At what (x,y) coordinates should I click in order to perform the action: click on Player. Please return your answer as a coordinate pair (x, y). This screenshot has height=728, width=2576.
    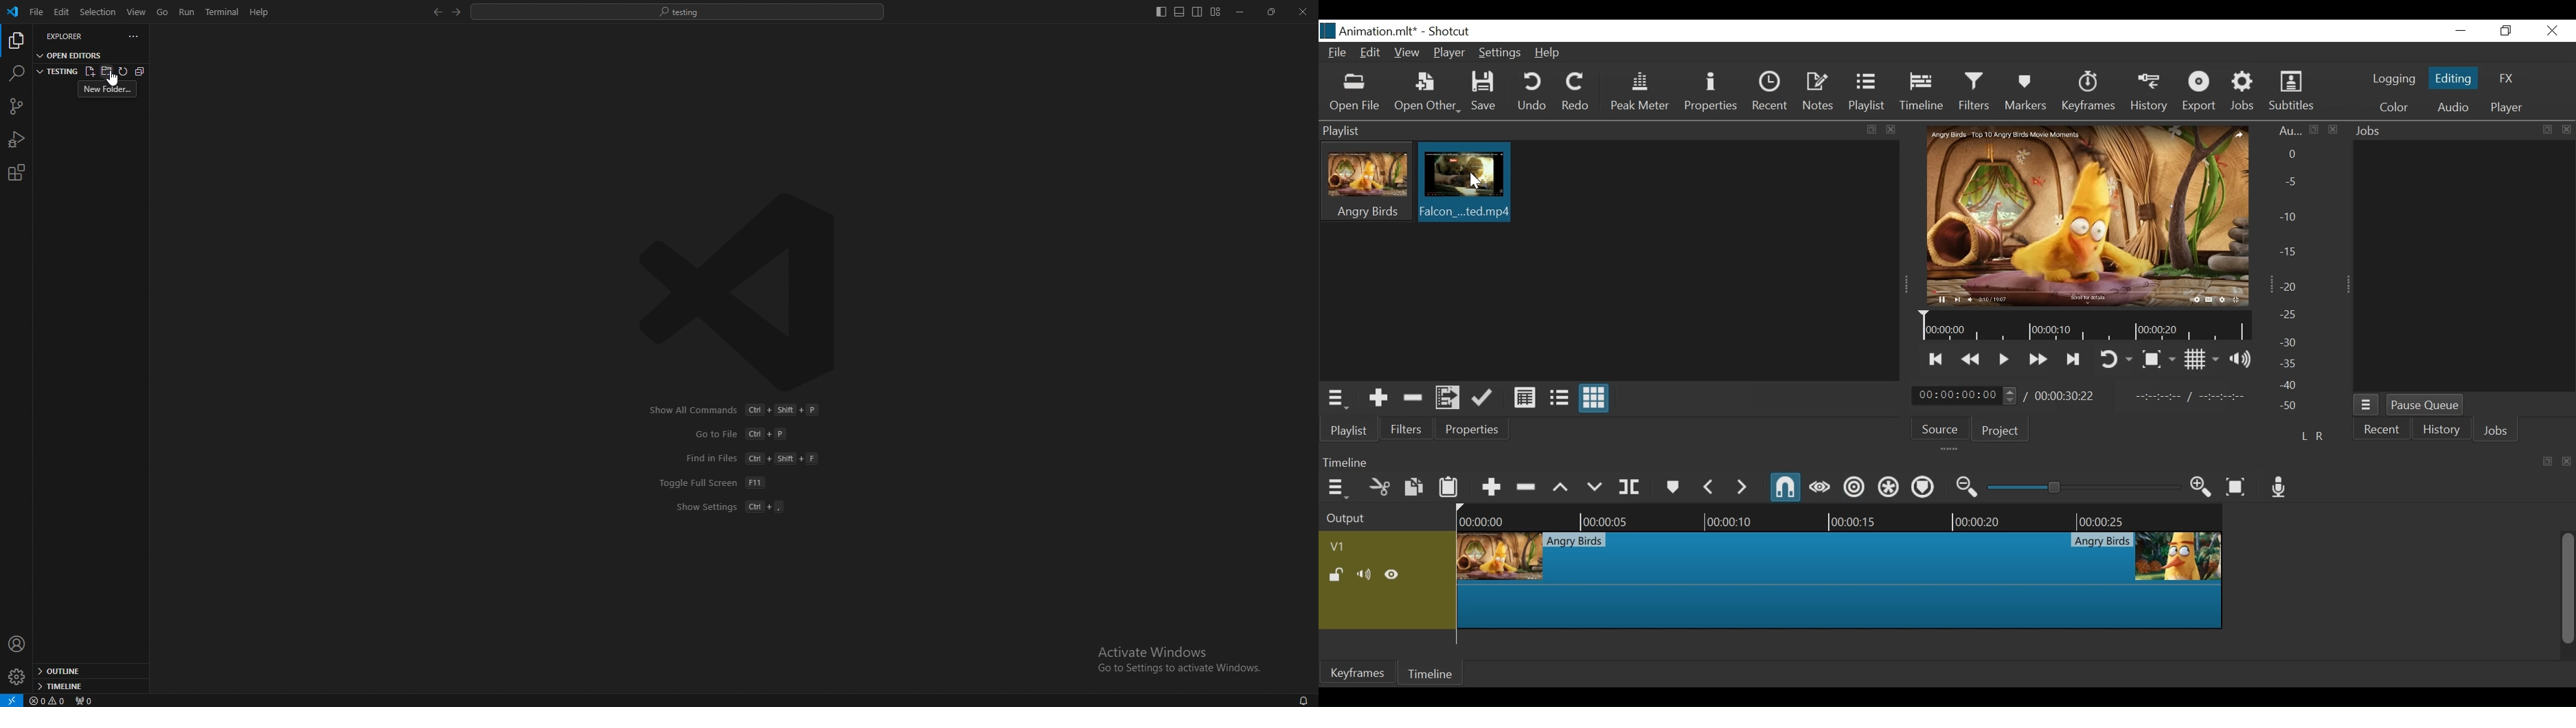
    Looking at the image, I should click on (2506, 108).